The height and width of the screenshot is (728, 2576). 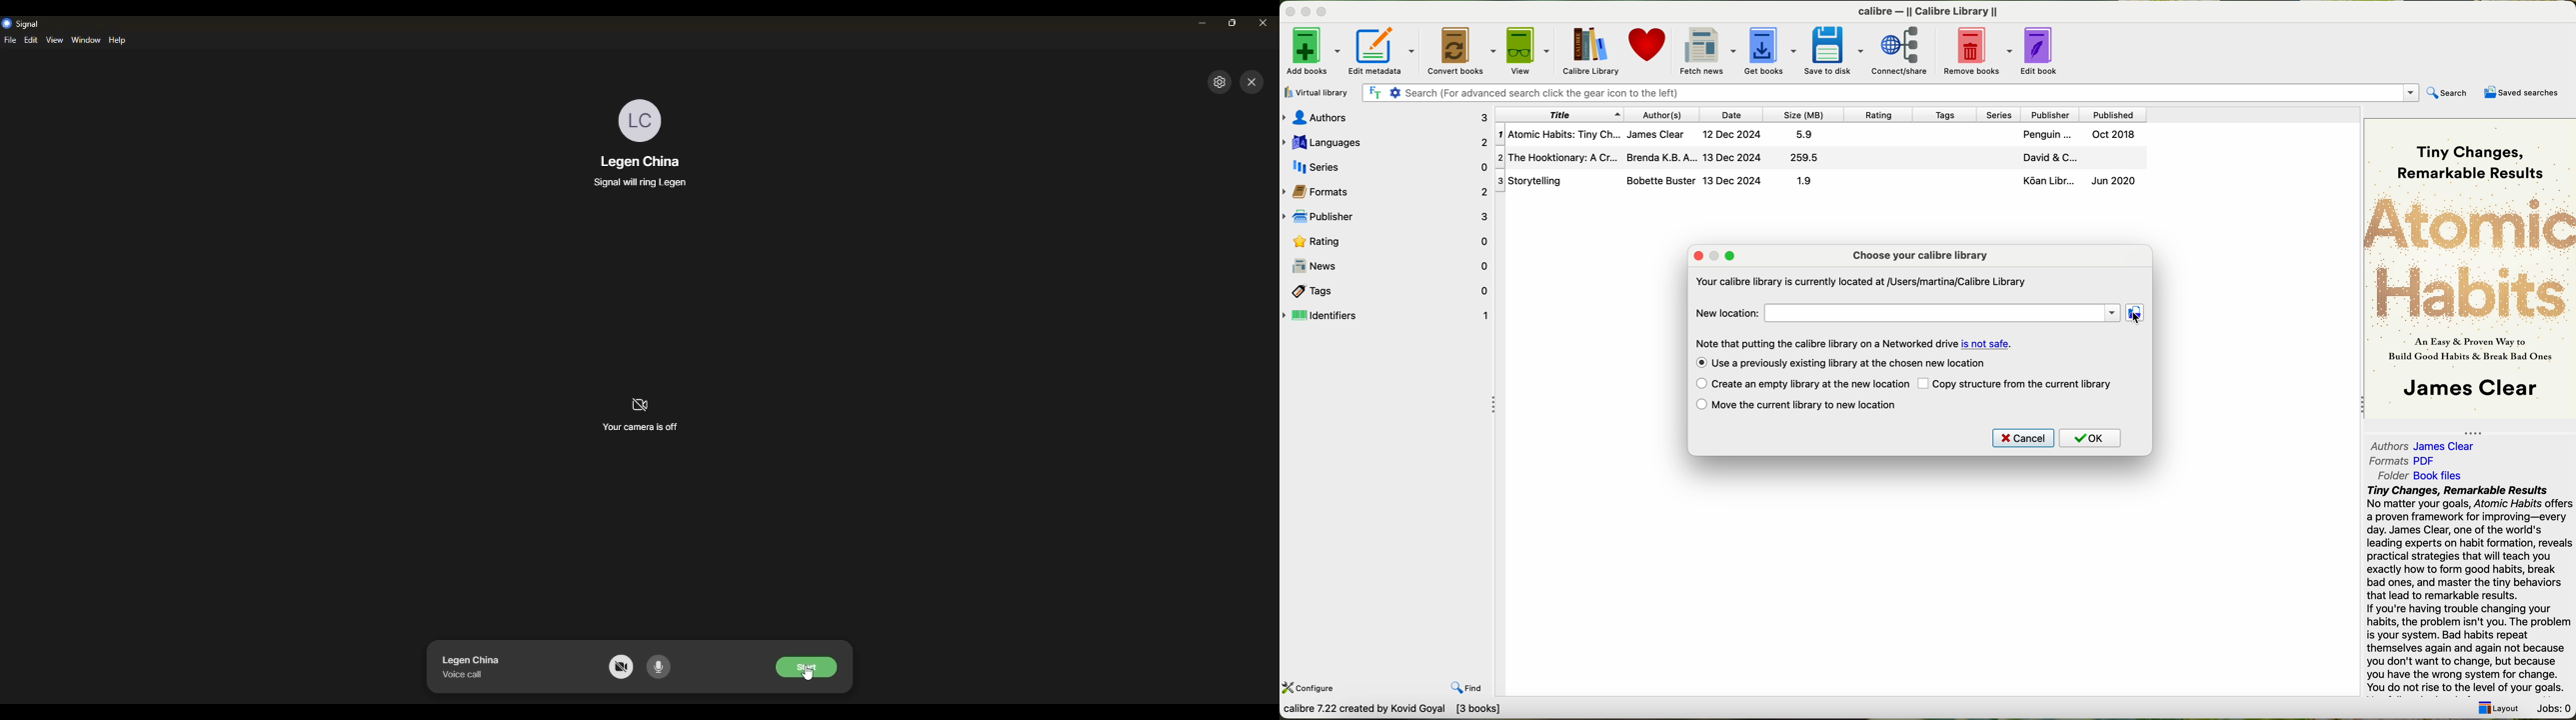 What do you see at coordinates (1810, 384) in the screenshot?
I see `create an empty library at the new location` at bounding box center [1810, 384].